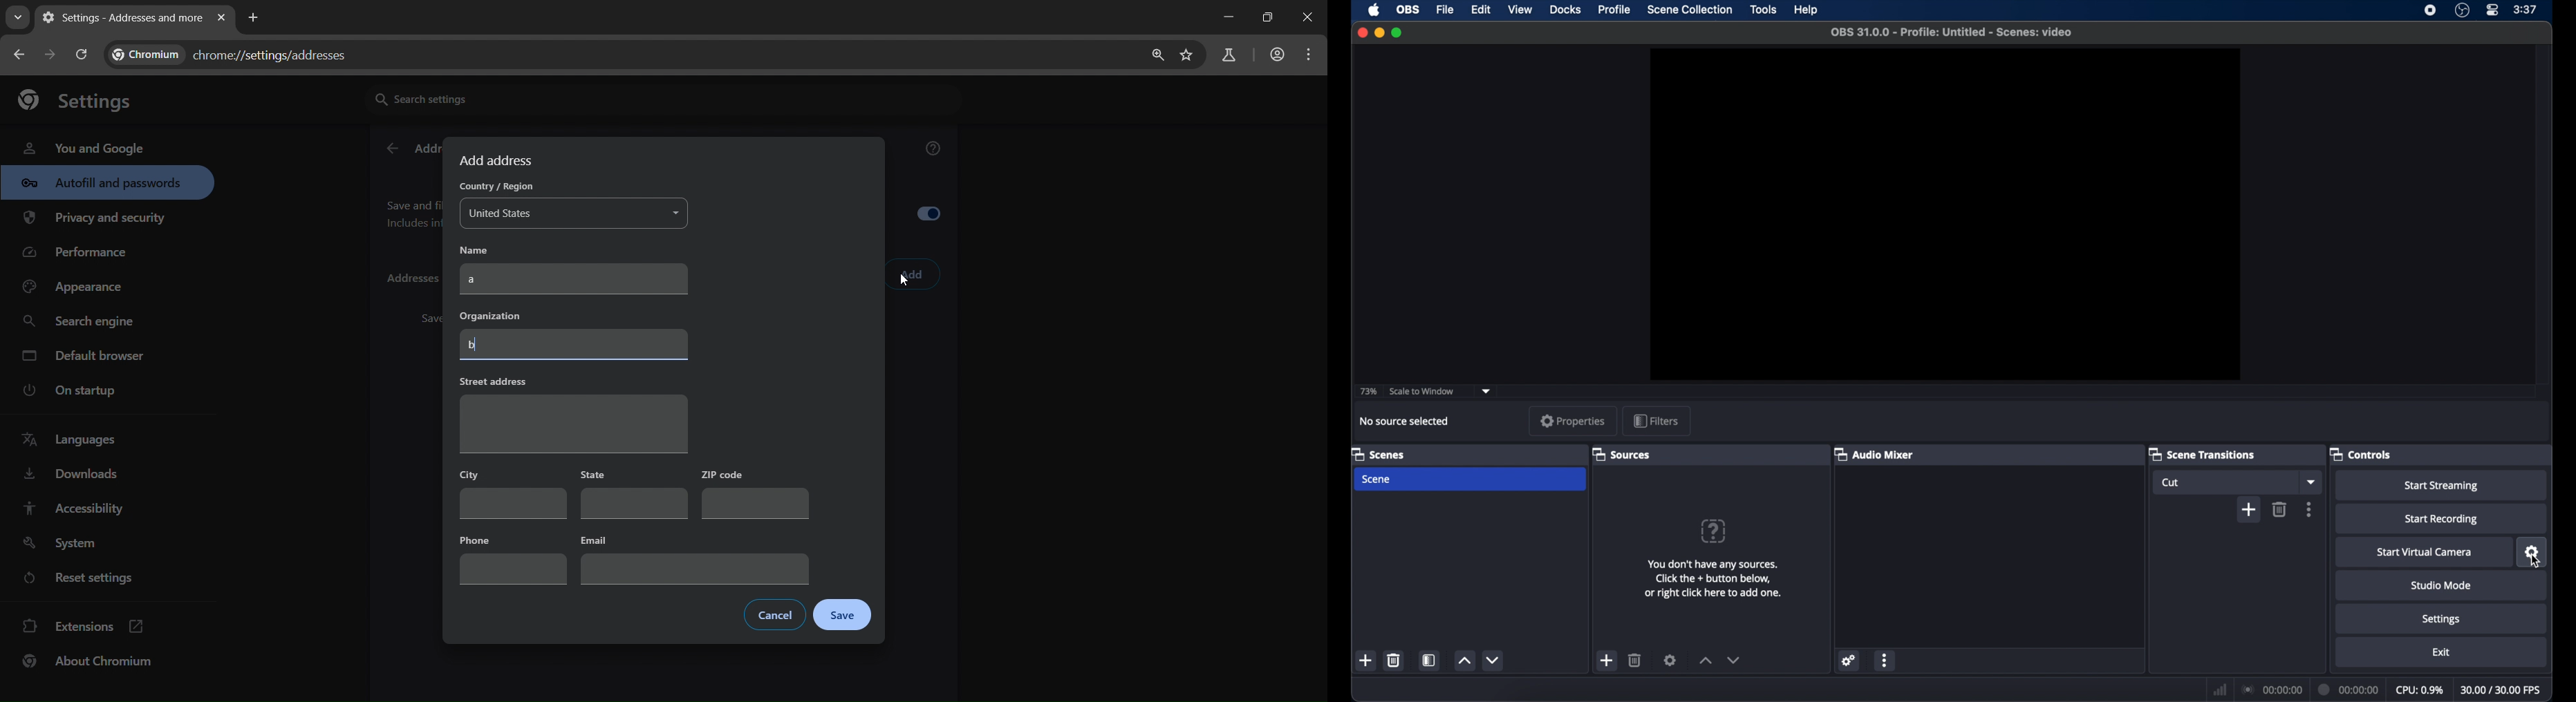 The width and height of the screenshot is (2576, 728). What do you see at coordinates (2492, 10) in the screenshot?
I see `control center` at bounding box center [2492, 10].